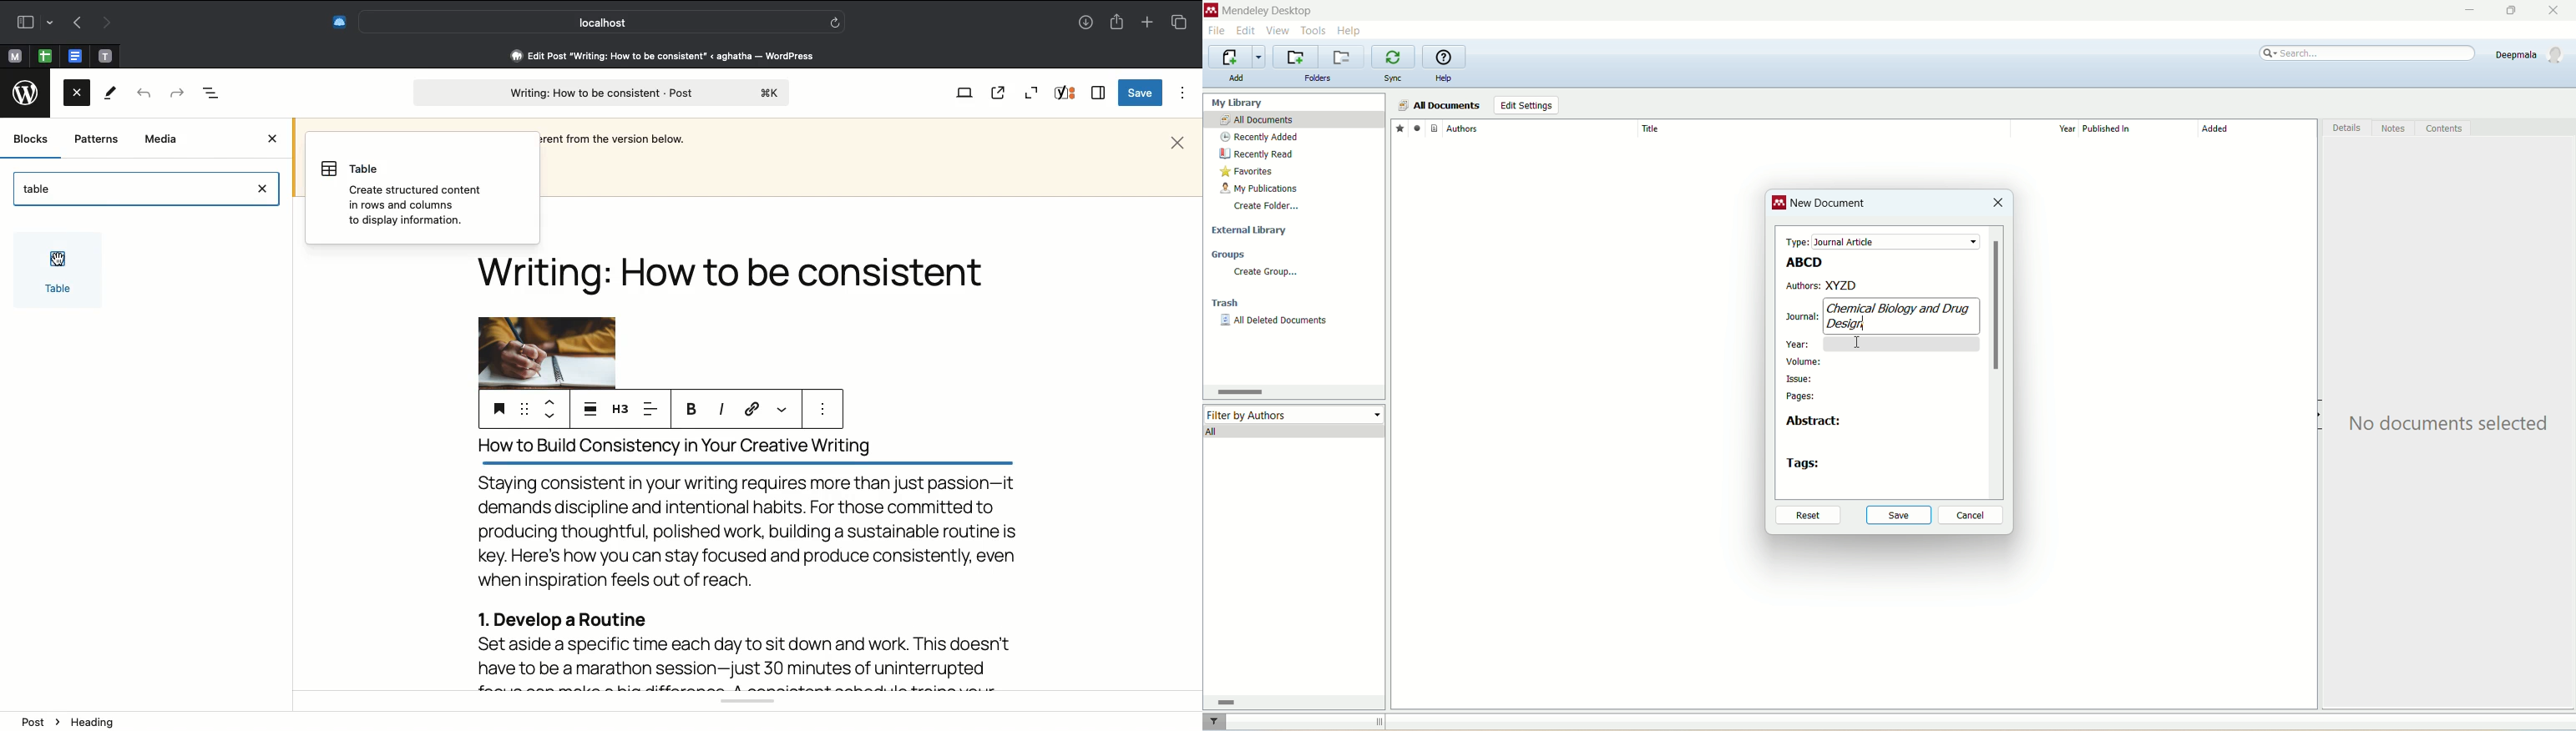 This screenshot has height=756, width=2576. Describe the element at coordinates (1351, 30) in the screenshot. I see `help` at that location.